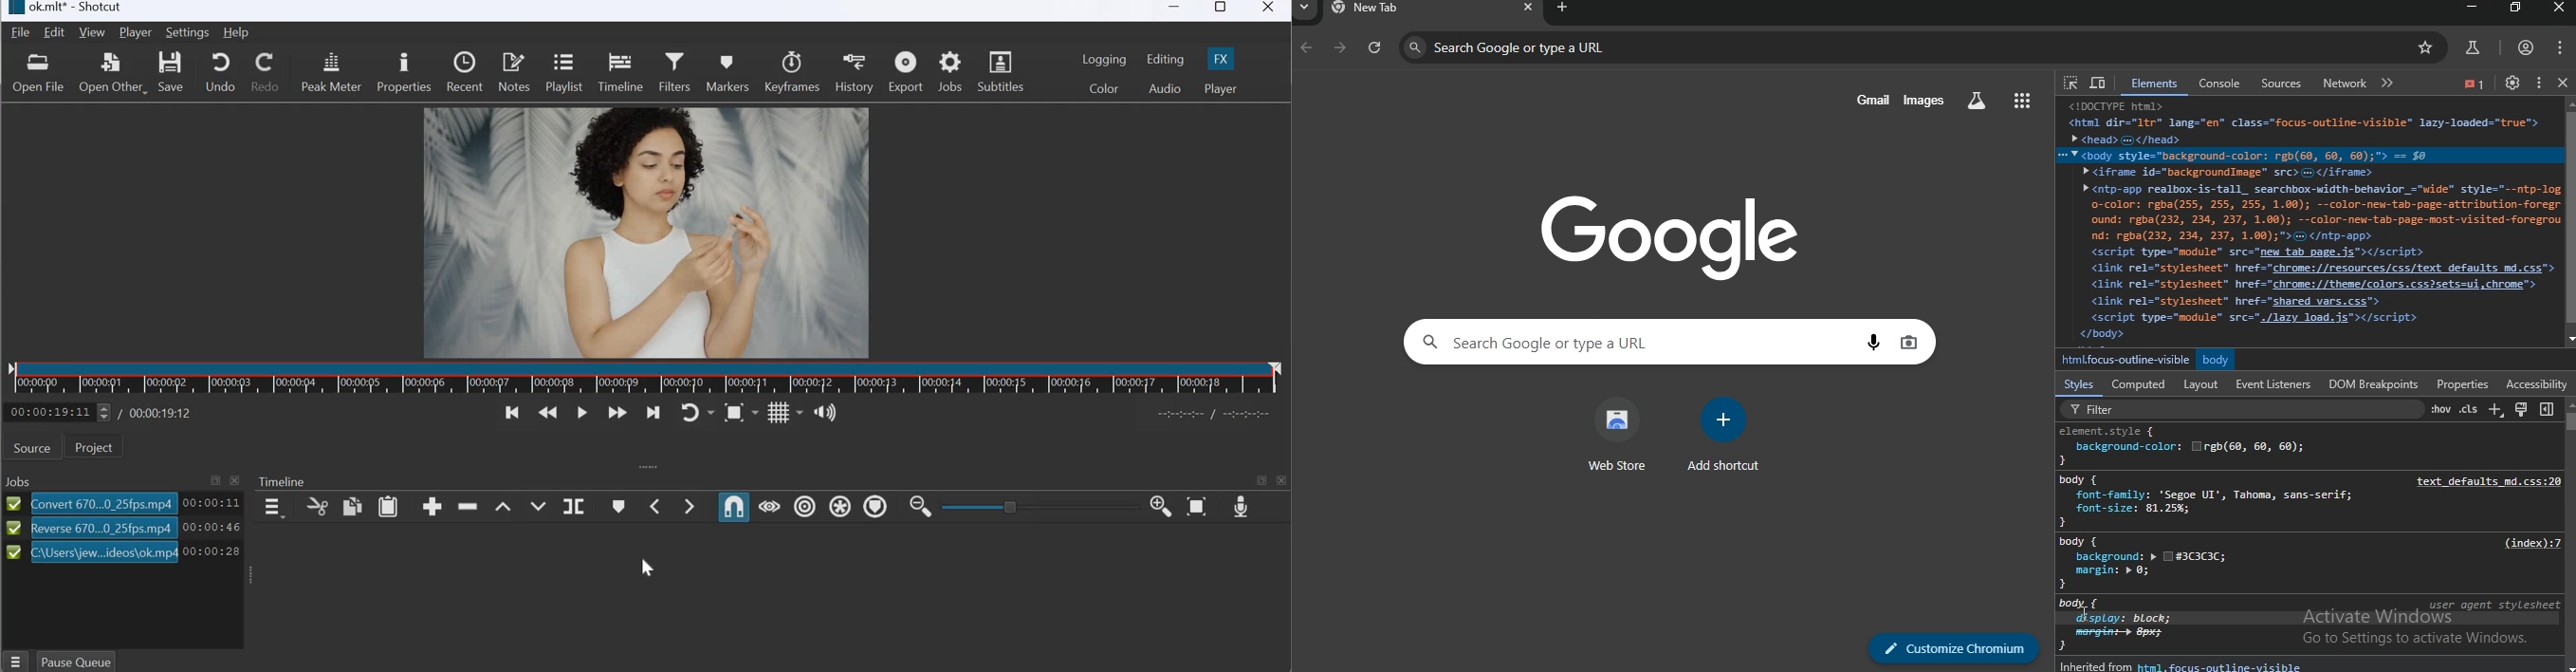 This screenshot has height=672, width=2576. Describe the element at coordinates (2372, 384) in the screenshot. I see `DOM Breakpoints` at that location.